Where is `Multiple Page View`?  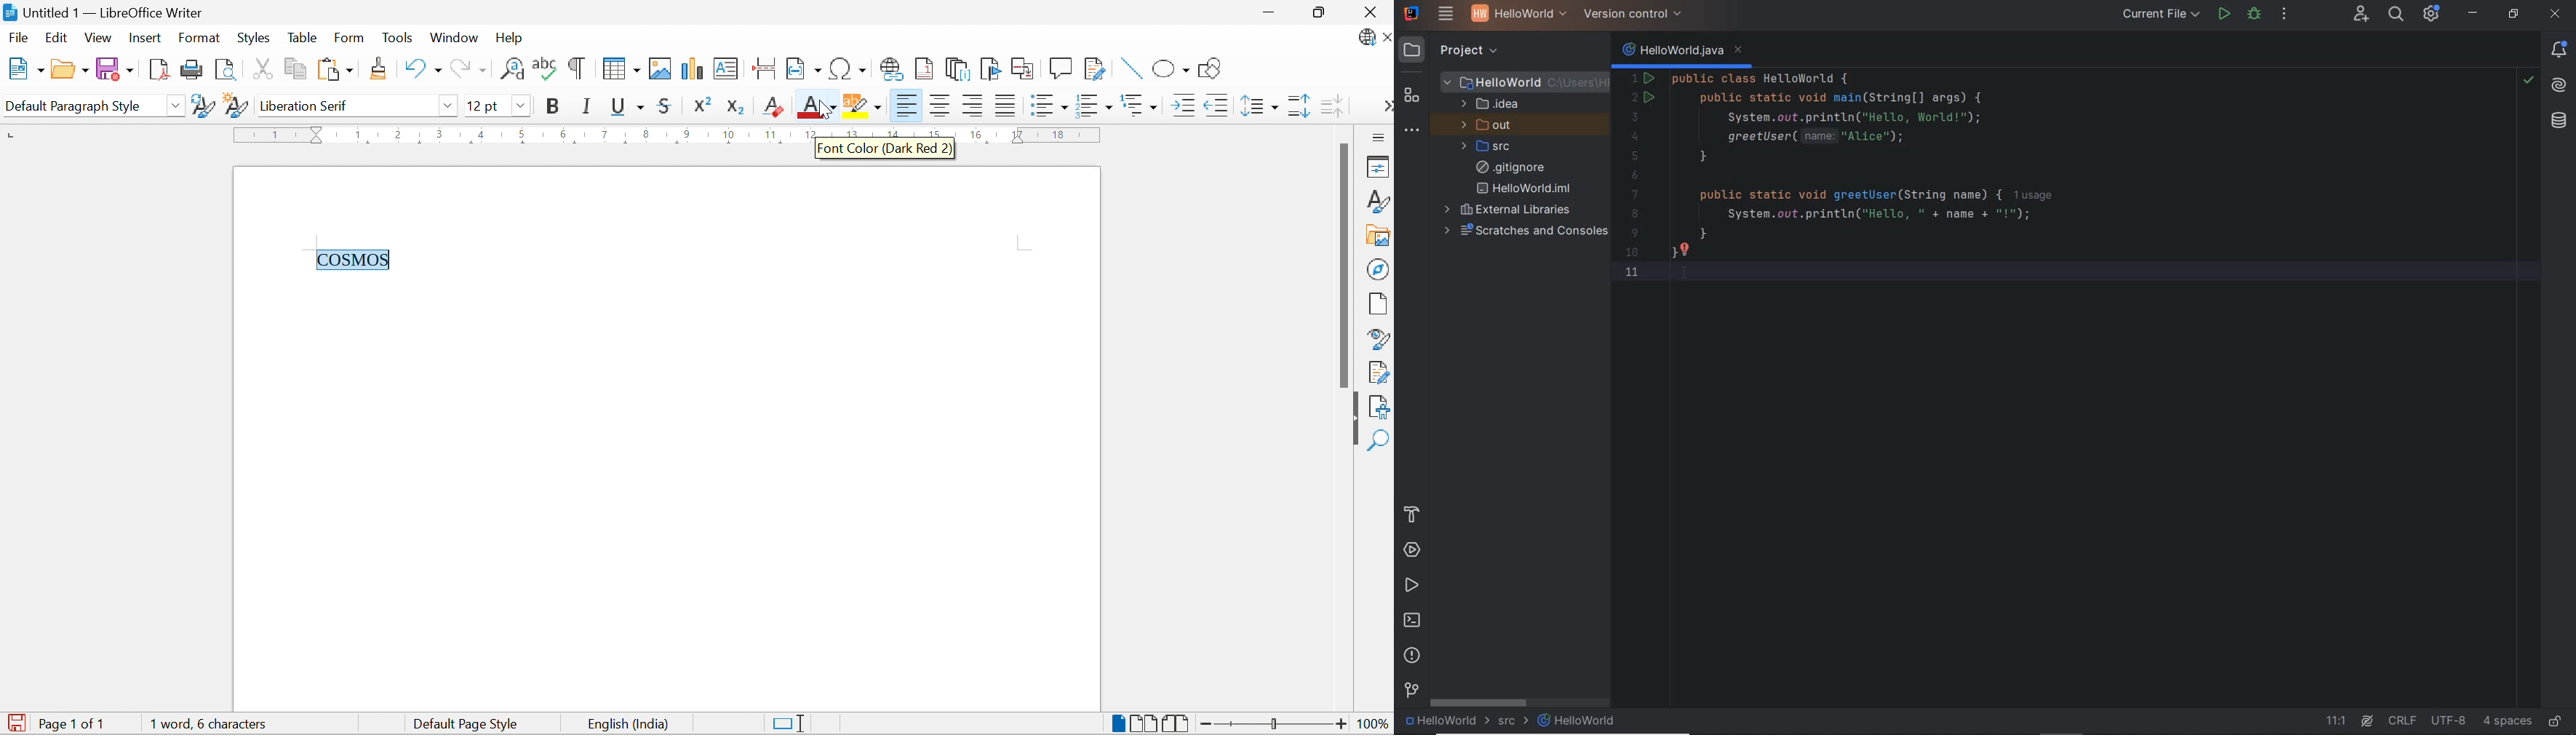 Multiple Page View is located at coordinates (1144, 722).